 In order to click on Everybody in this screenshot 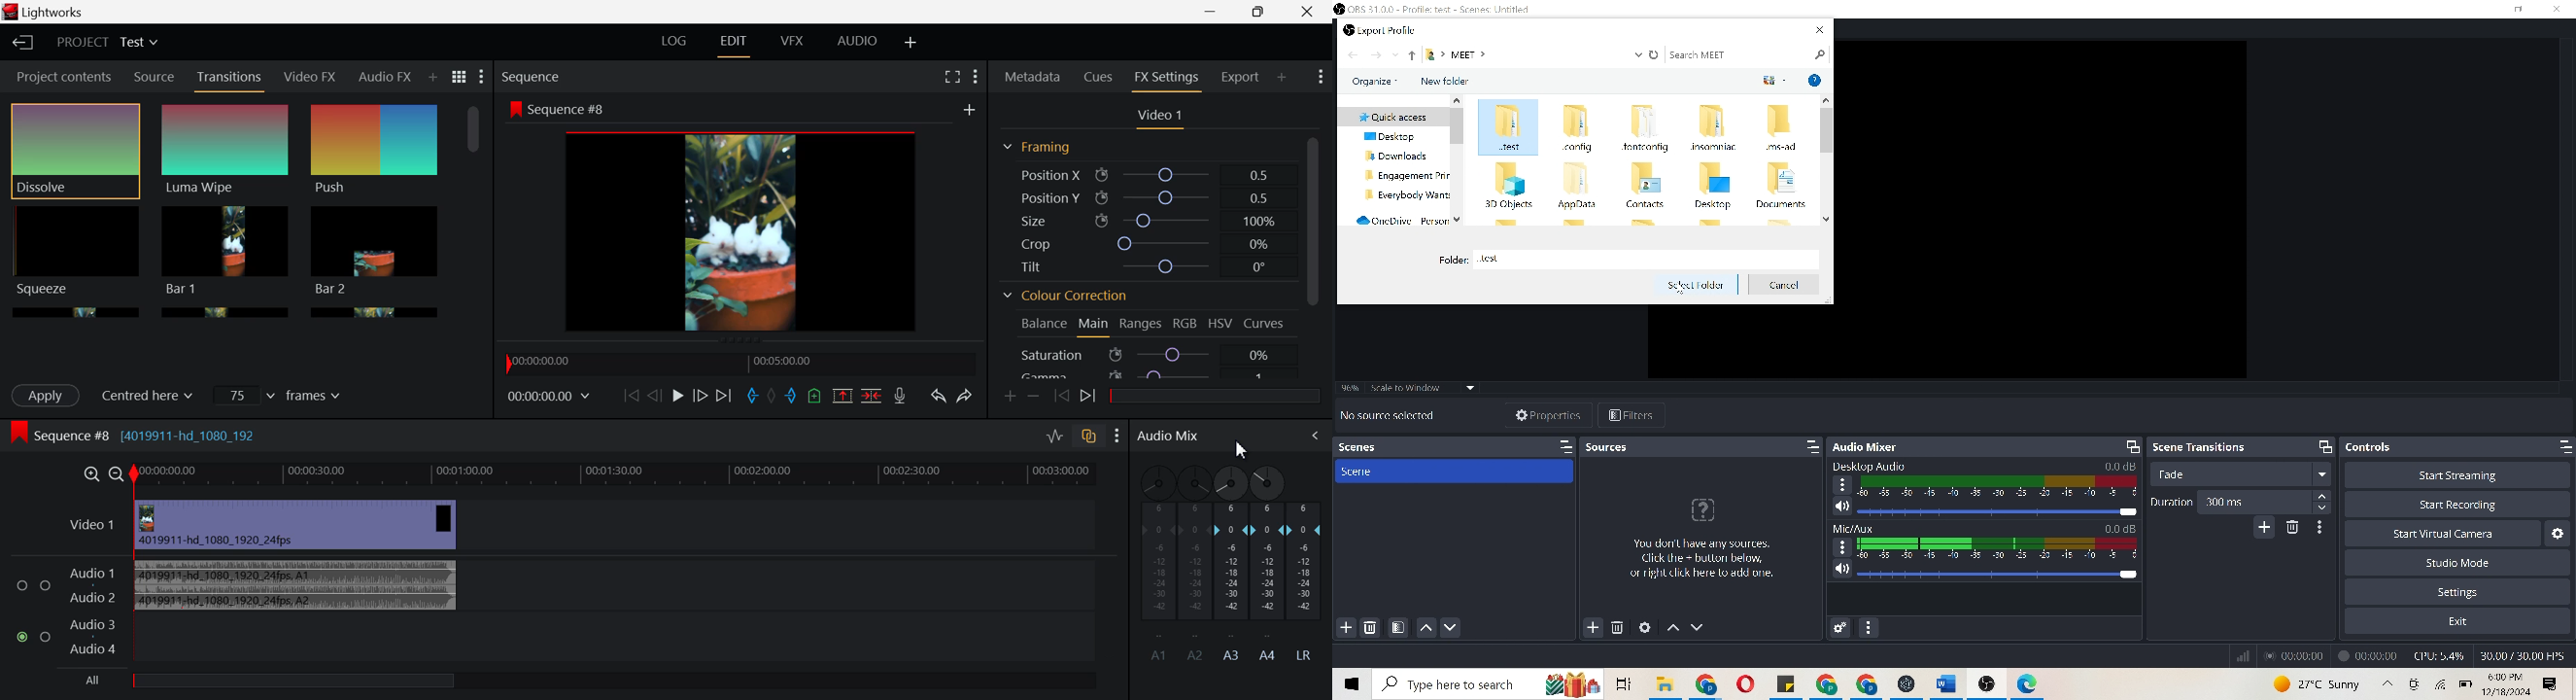, I will do `click(1402, 197)`.